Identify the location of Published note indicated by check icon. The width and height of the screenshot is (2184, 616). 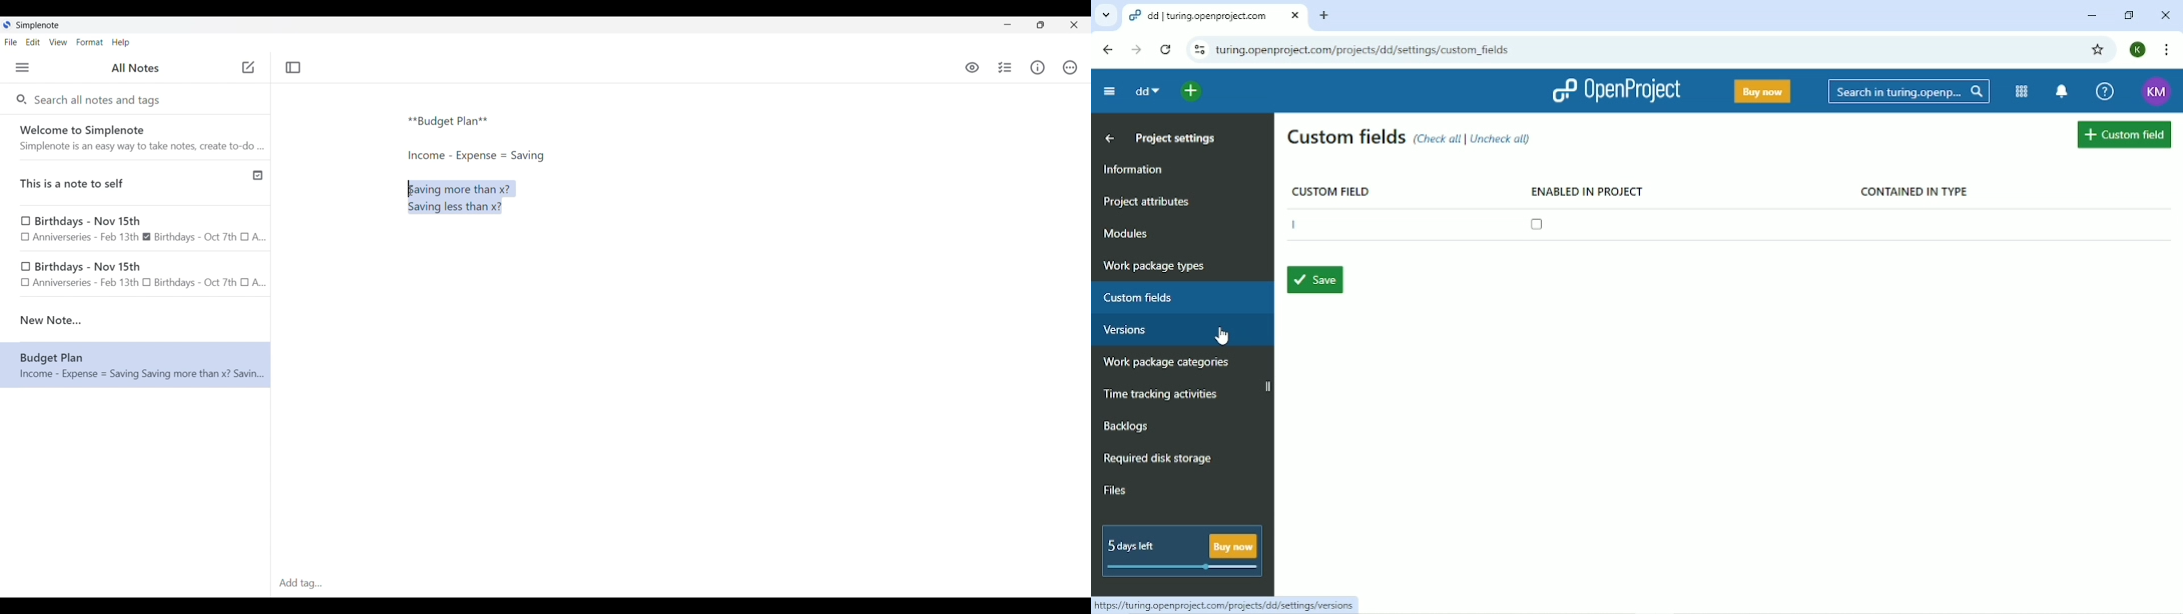
(136, 183).